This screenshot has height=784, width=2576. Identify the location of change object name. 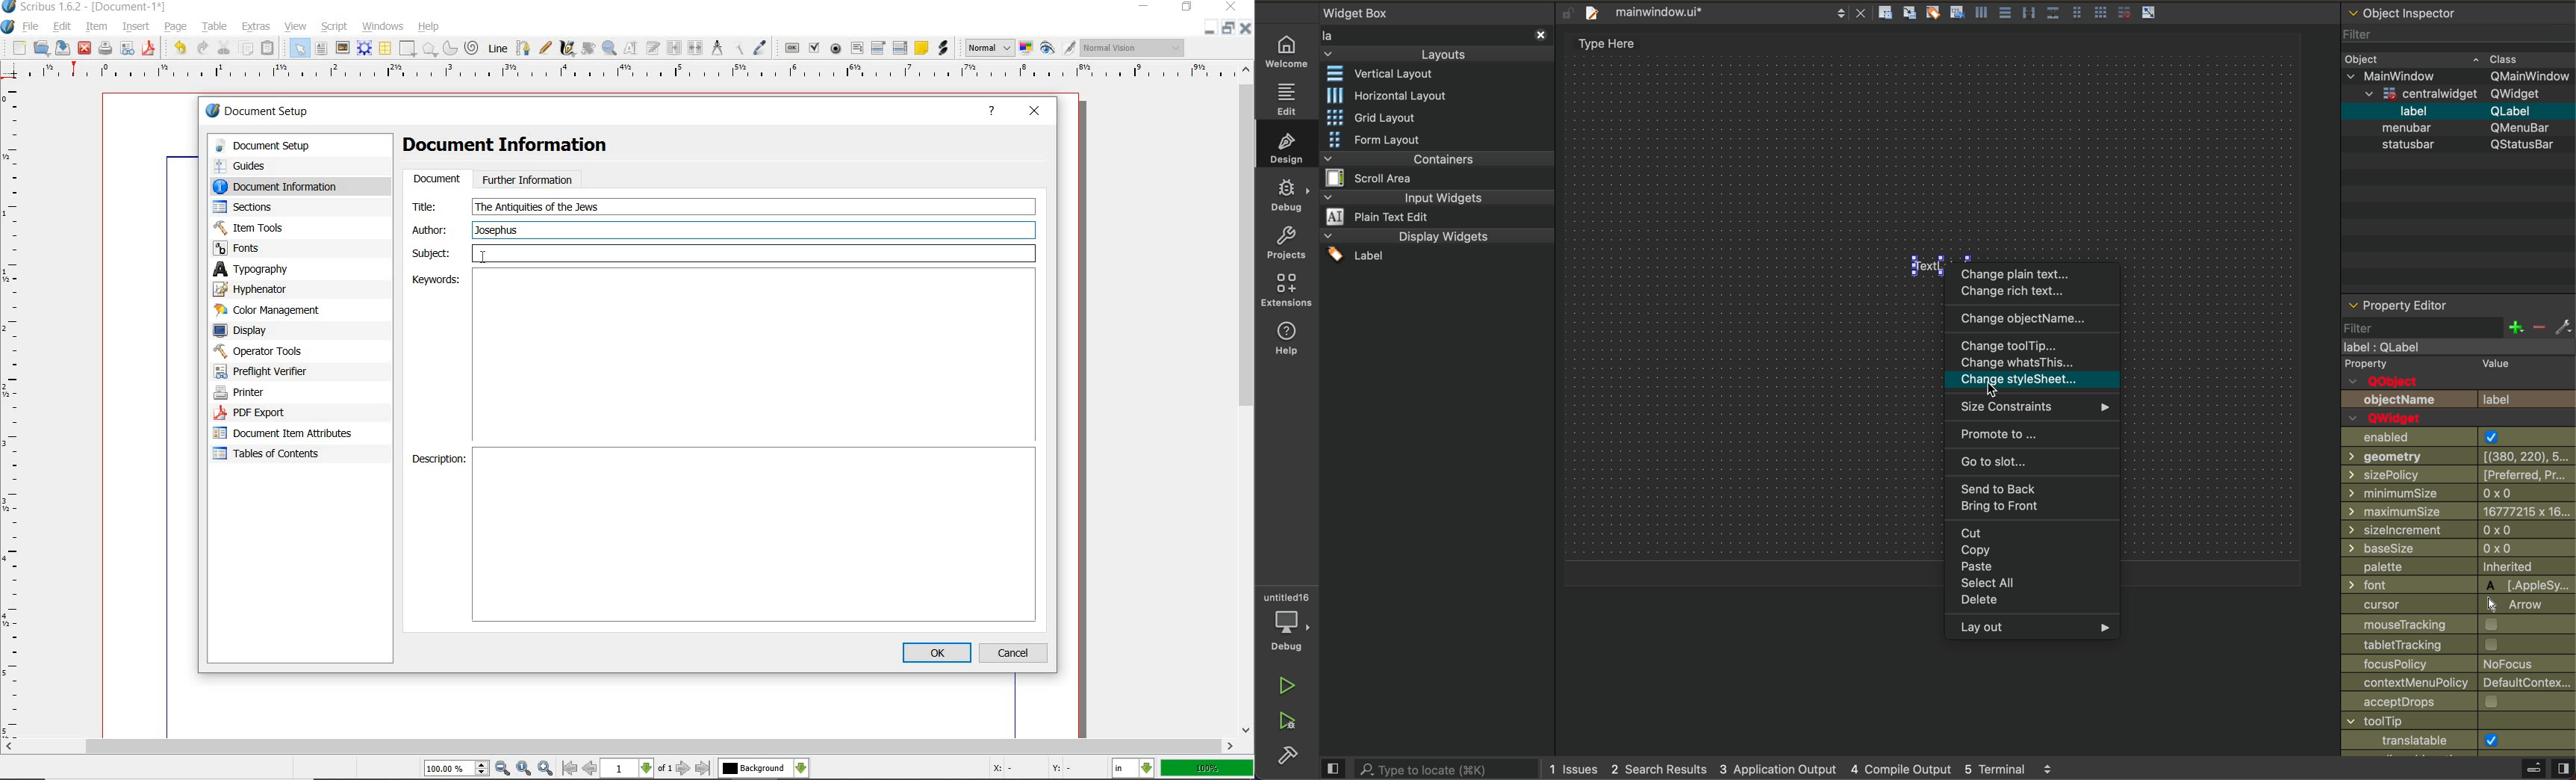
(2033, 320).